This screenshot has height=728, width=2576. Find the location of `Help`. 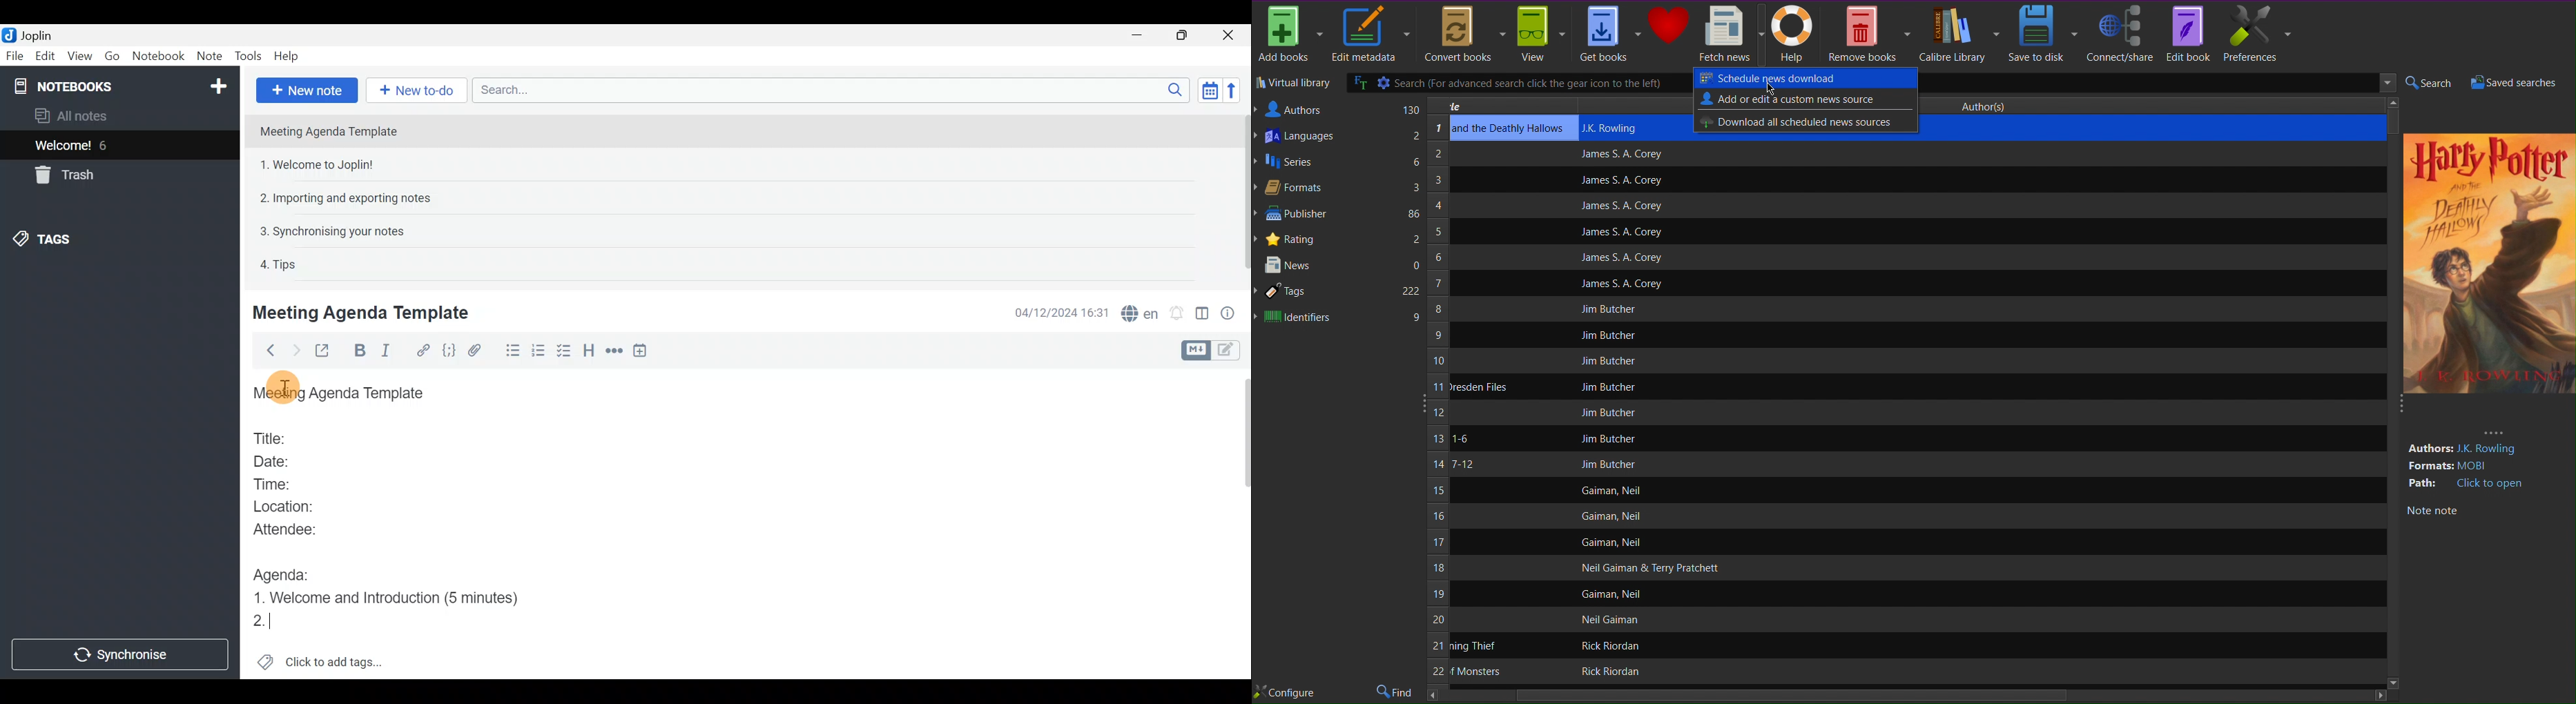

Help is located at coordinates (289, 56).